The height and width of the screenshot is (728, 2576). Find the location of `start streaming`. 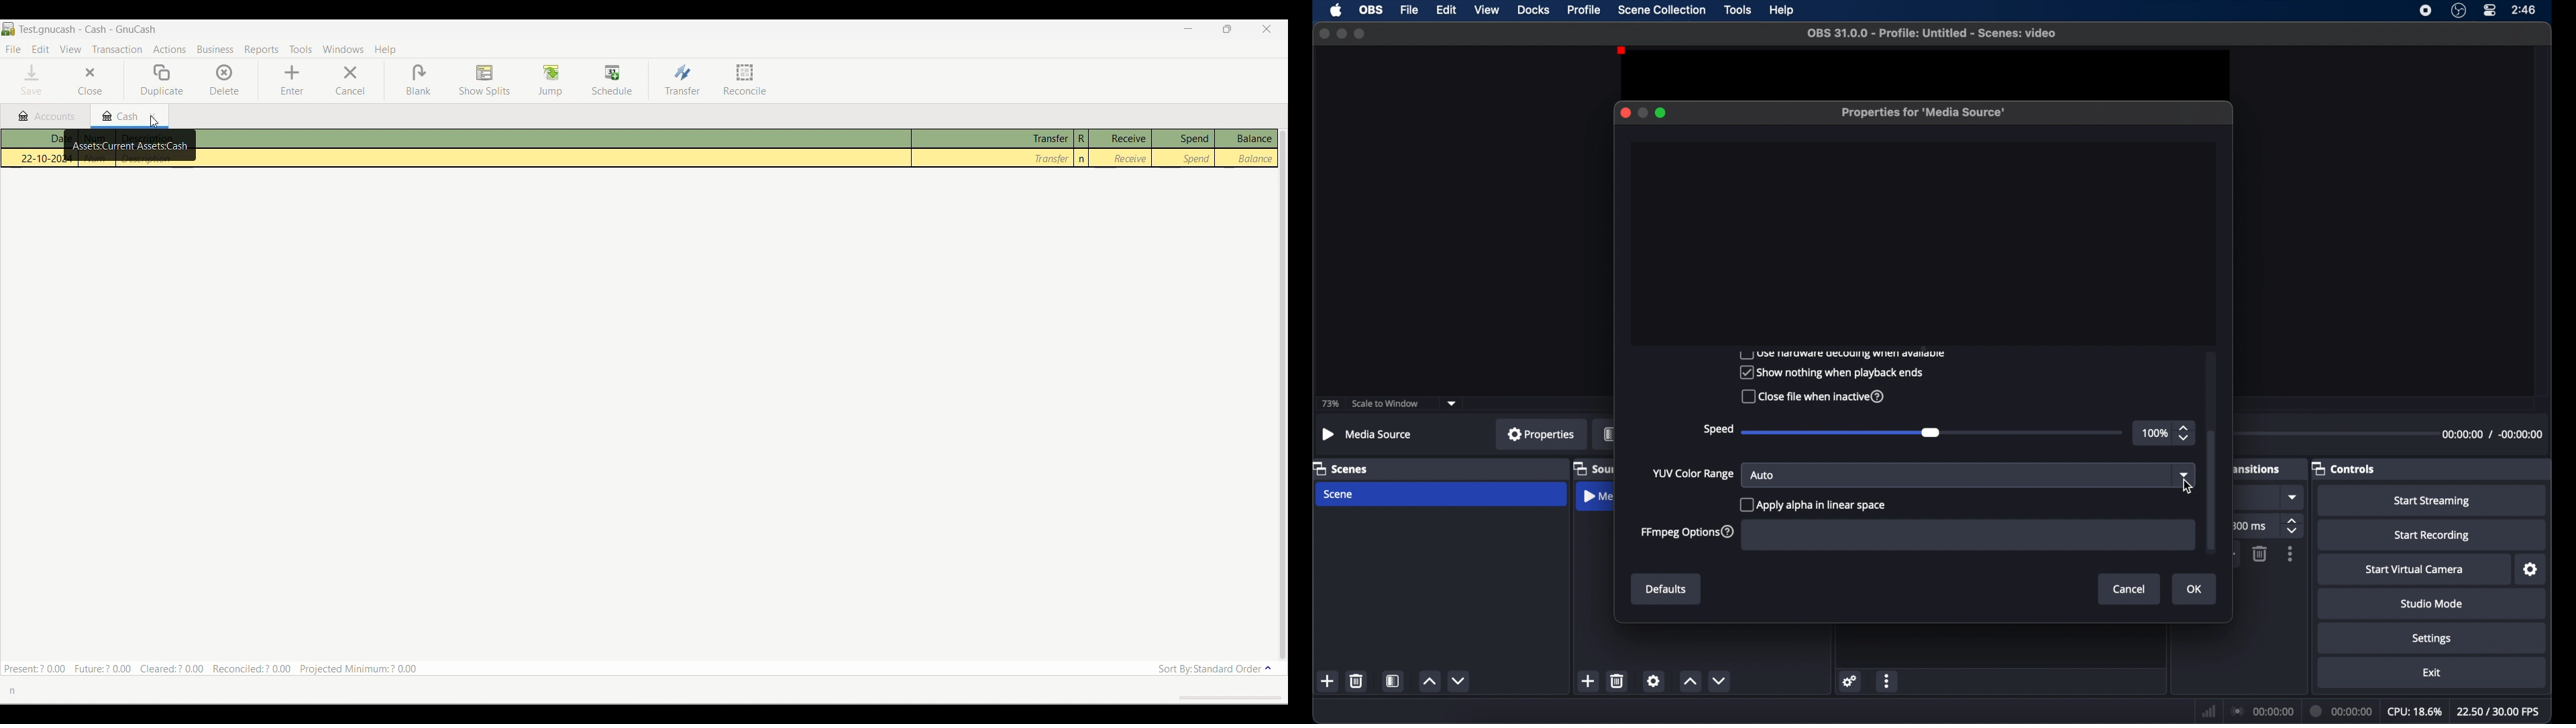

start streaming is located at coordinates (2432, 501).